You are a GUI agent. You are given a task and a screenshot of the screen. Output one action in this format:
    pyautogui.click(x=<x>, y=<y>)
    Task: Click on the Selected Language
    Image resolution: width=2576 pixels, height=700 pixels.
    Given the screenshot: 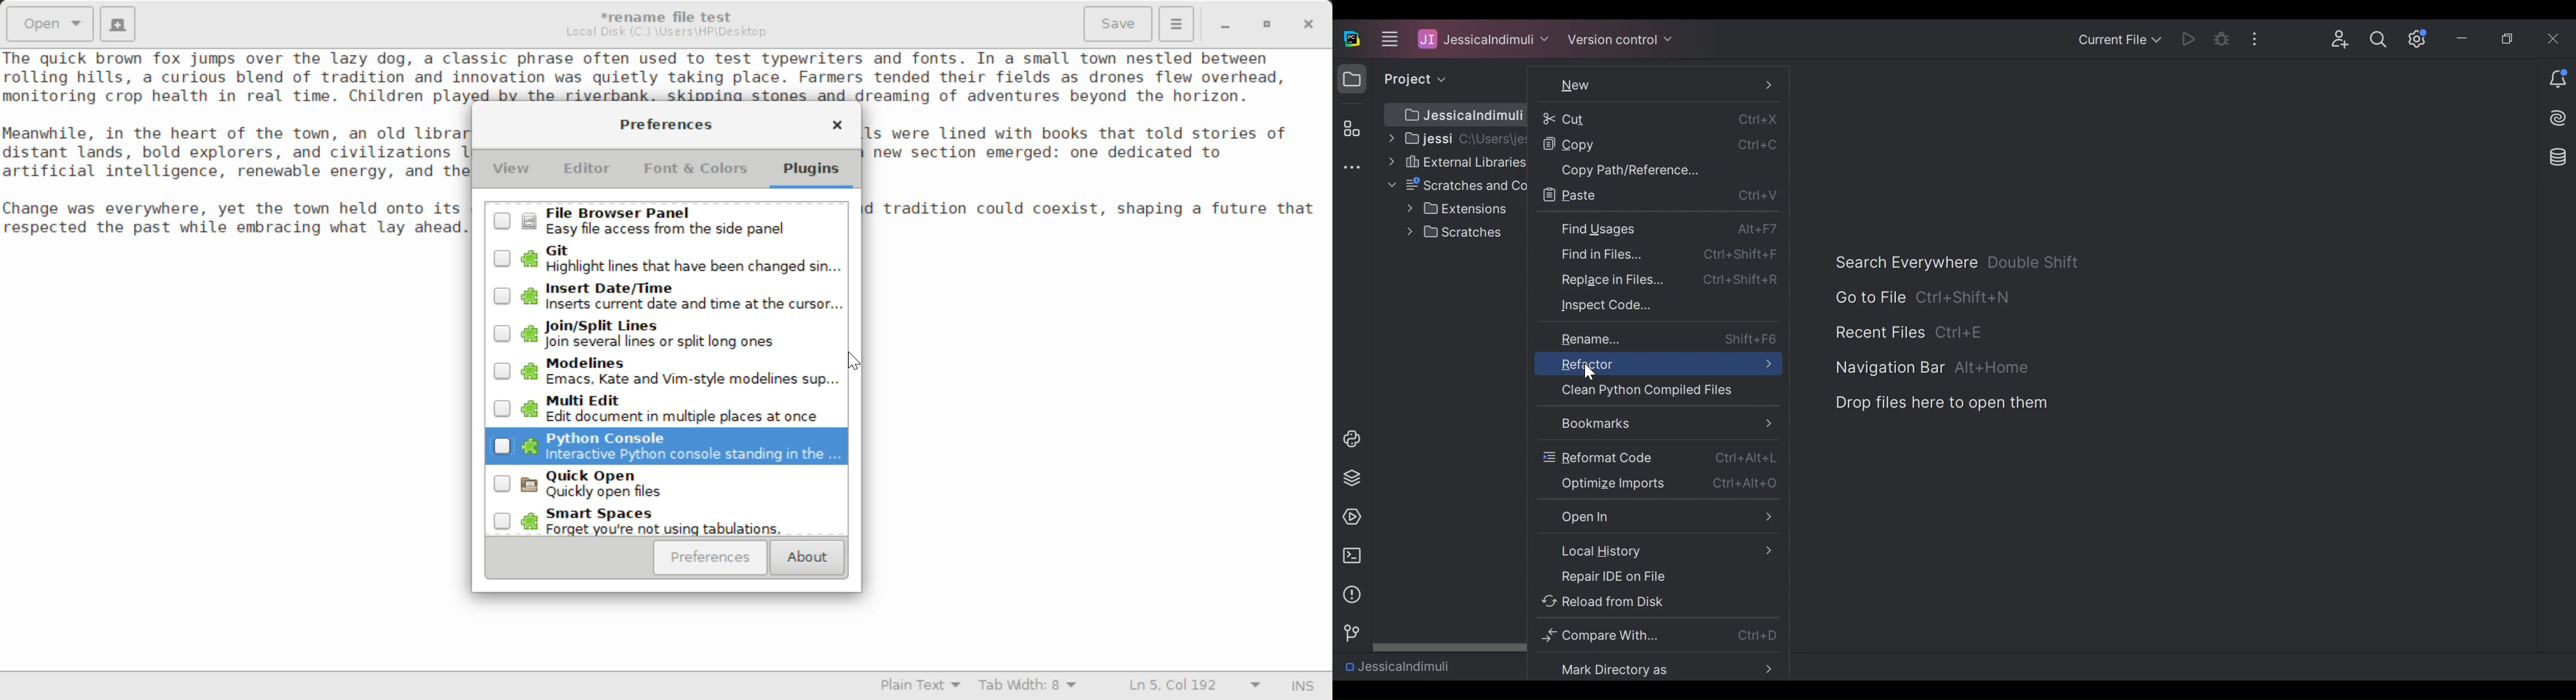 What is the action you would take?
    pyautogui.click(x=921, y=687)
    